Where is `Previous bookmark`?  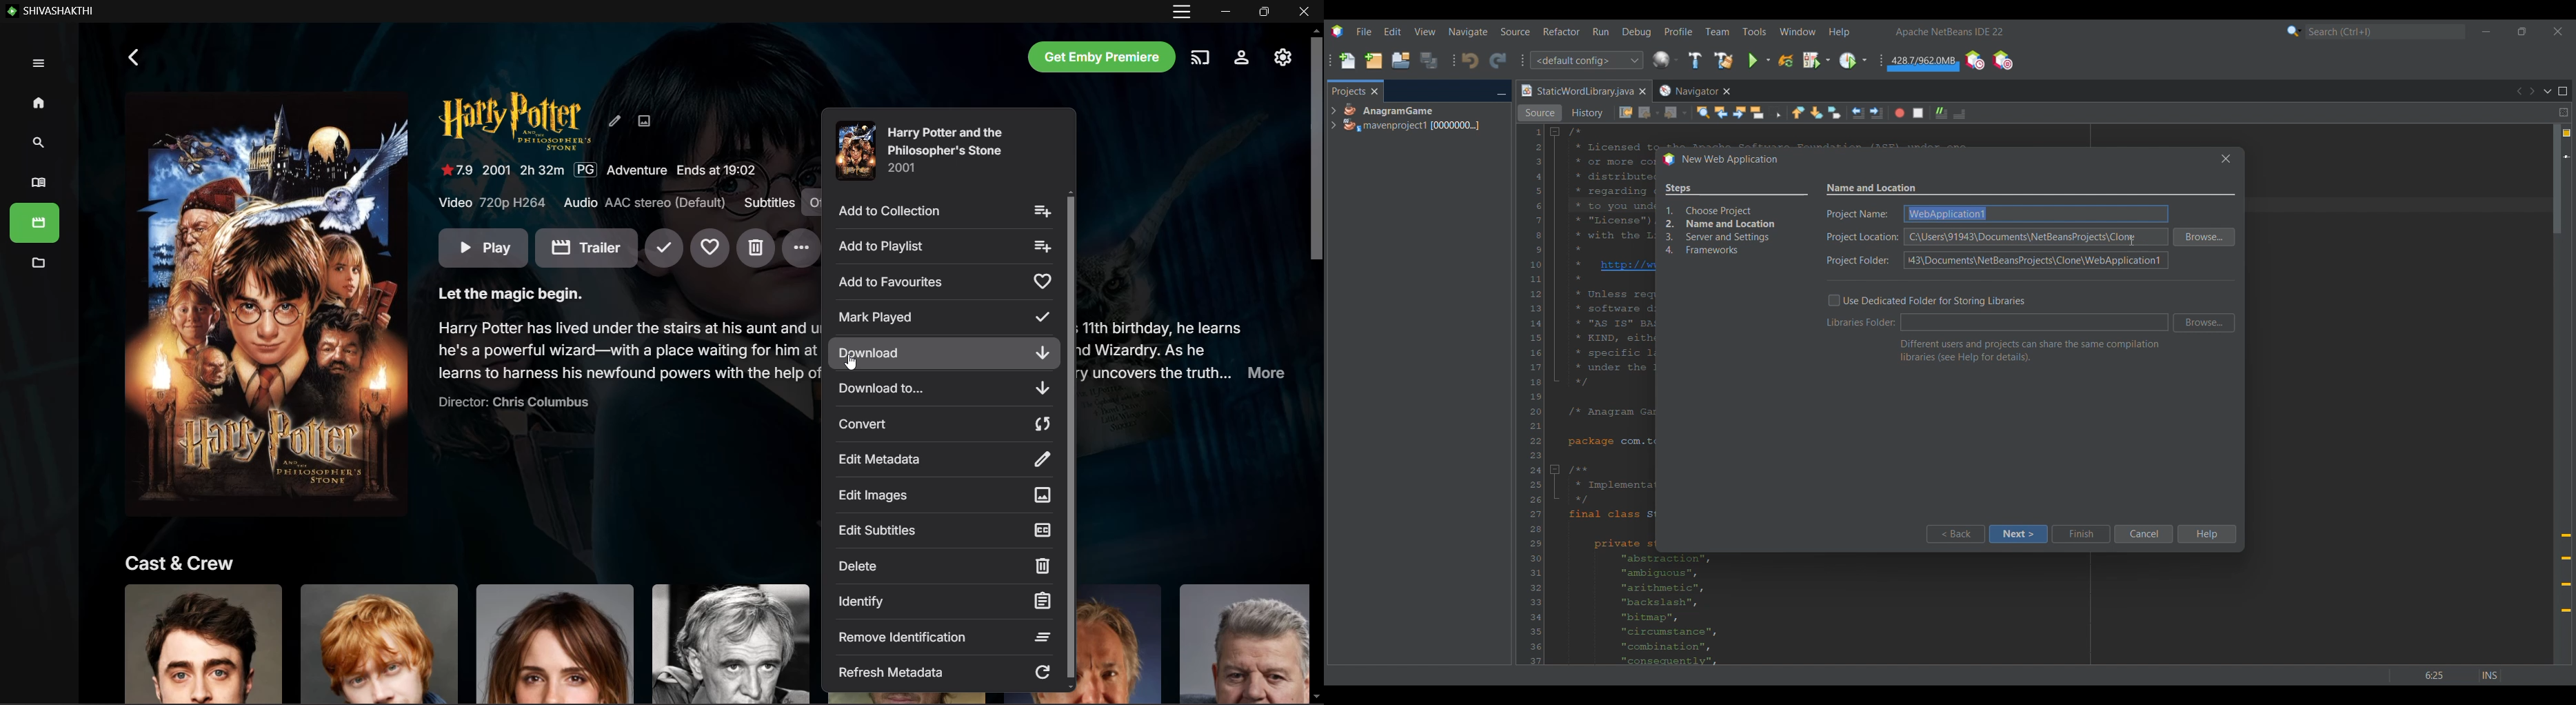
Previous bookmark is located at coordinates (1798, 112).